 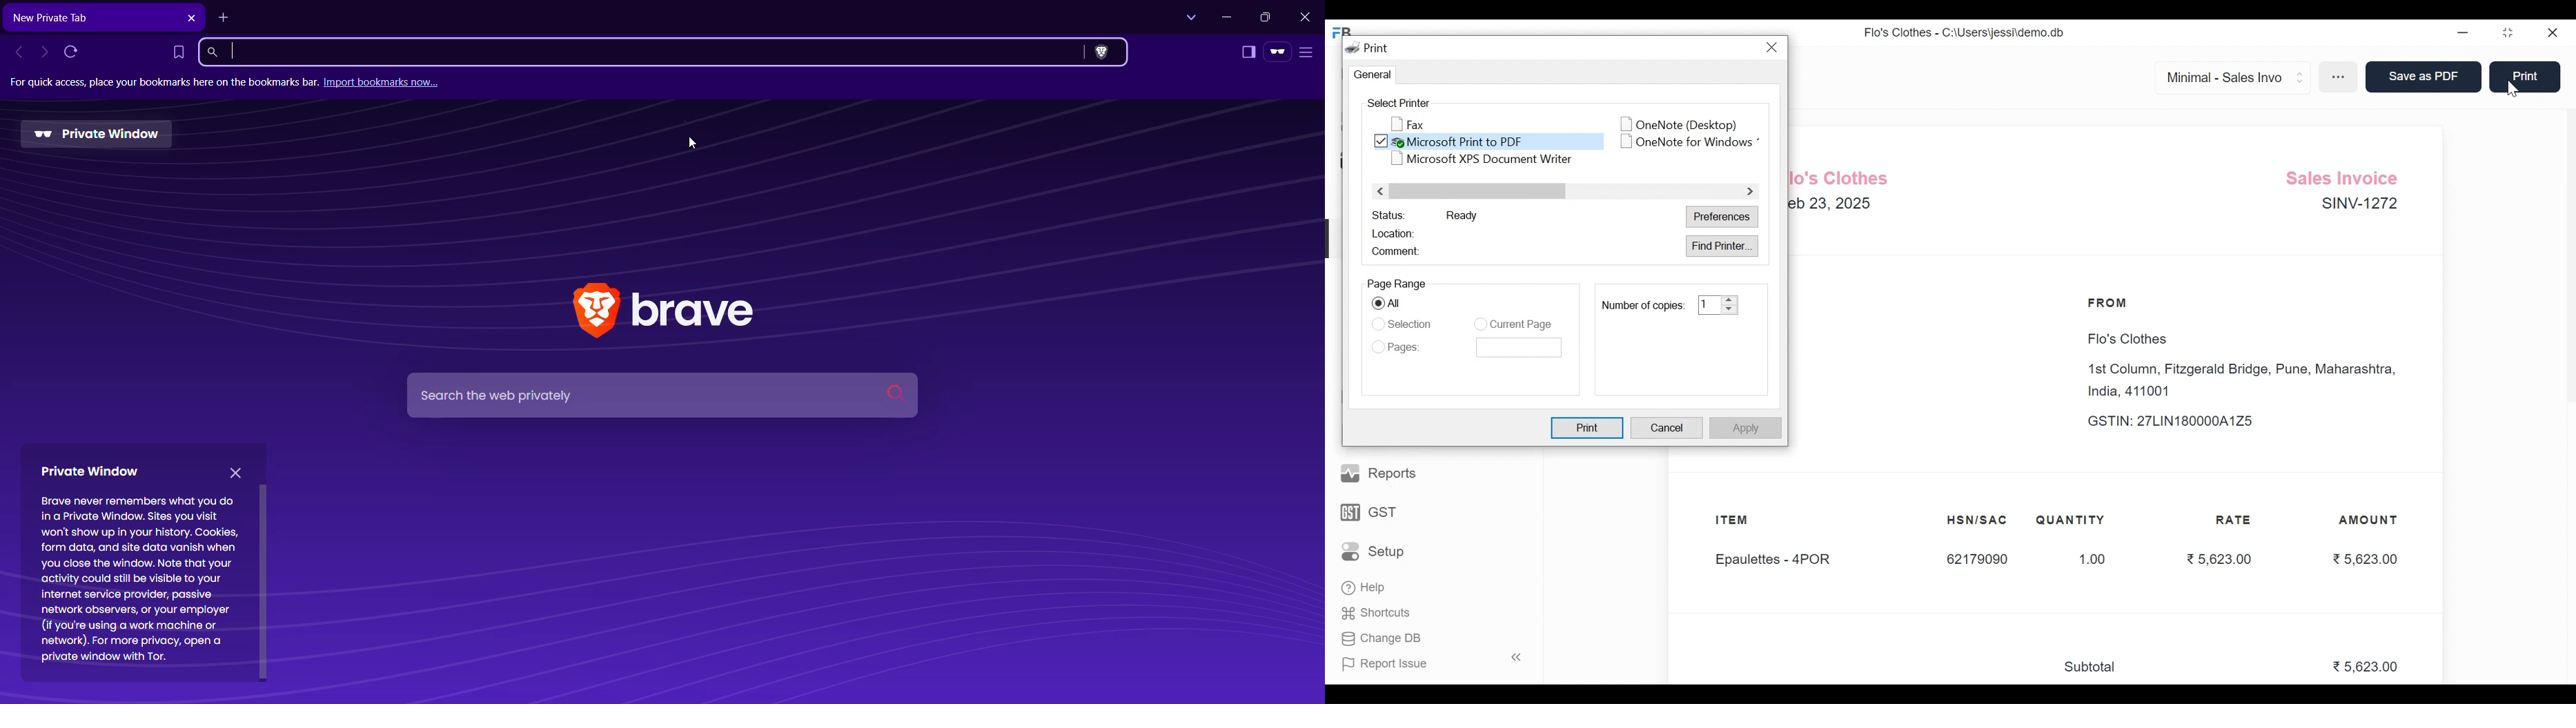 What do you see at coordinates (1409, 124) in the screenshot?
I see `Fax` at bounding box center [1409, 124].